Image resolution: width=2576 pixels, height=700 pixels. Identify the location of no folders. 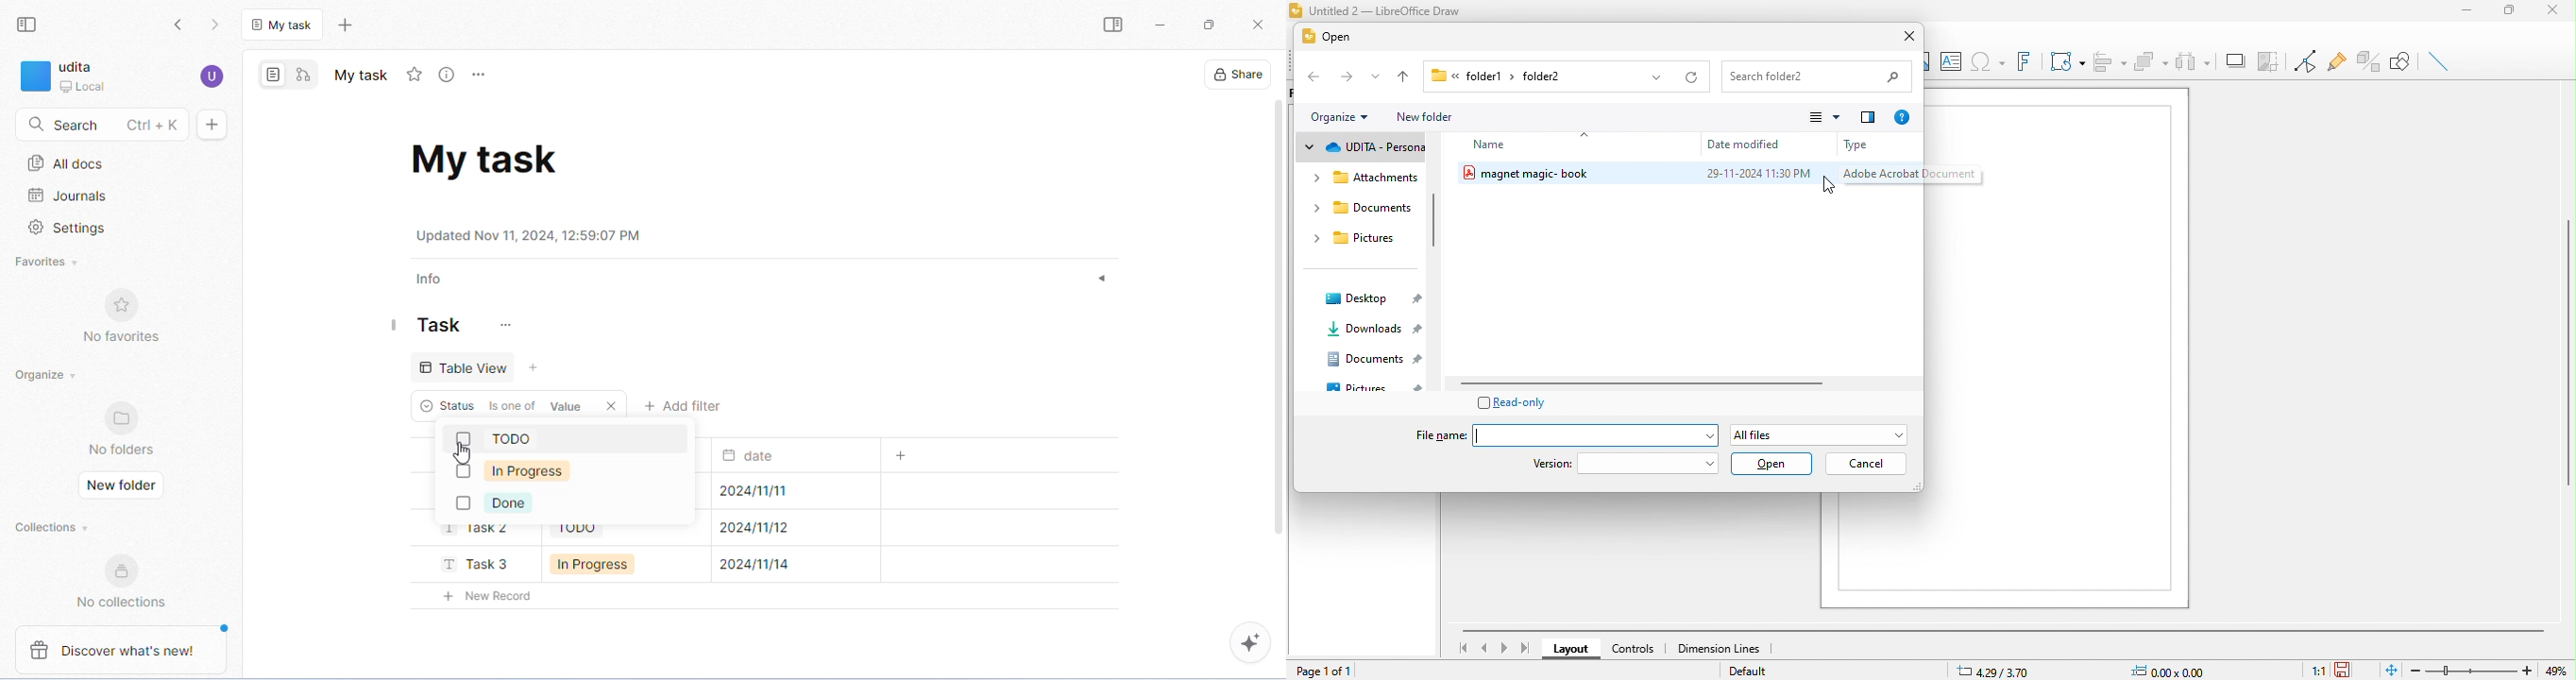
(122, 450).